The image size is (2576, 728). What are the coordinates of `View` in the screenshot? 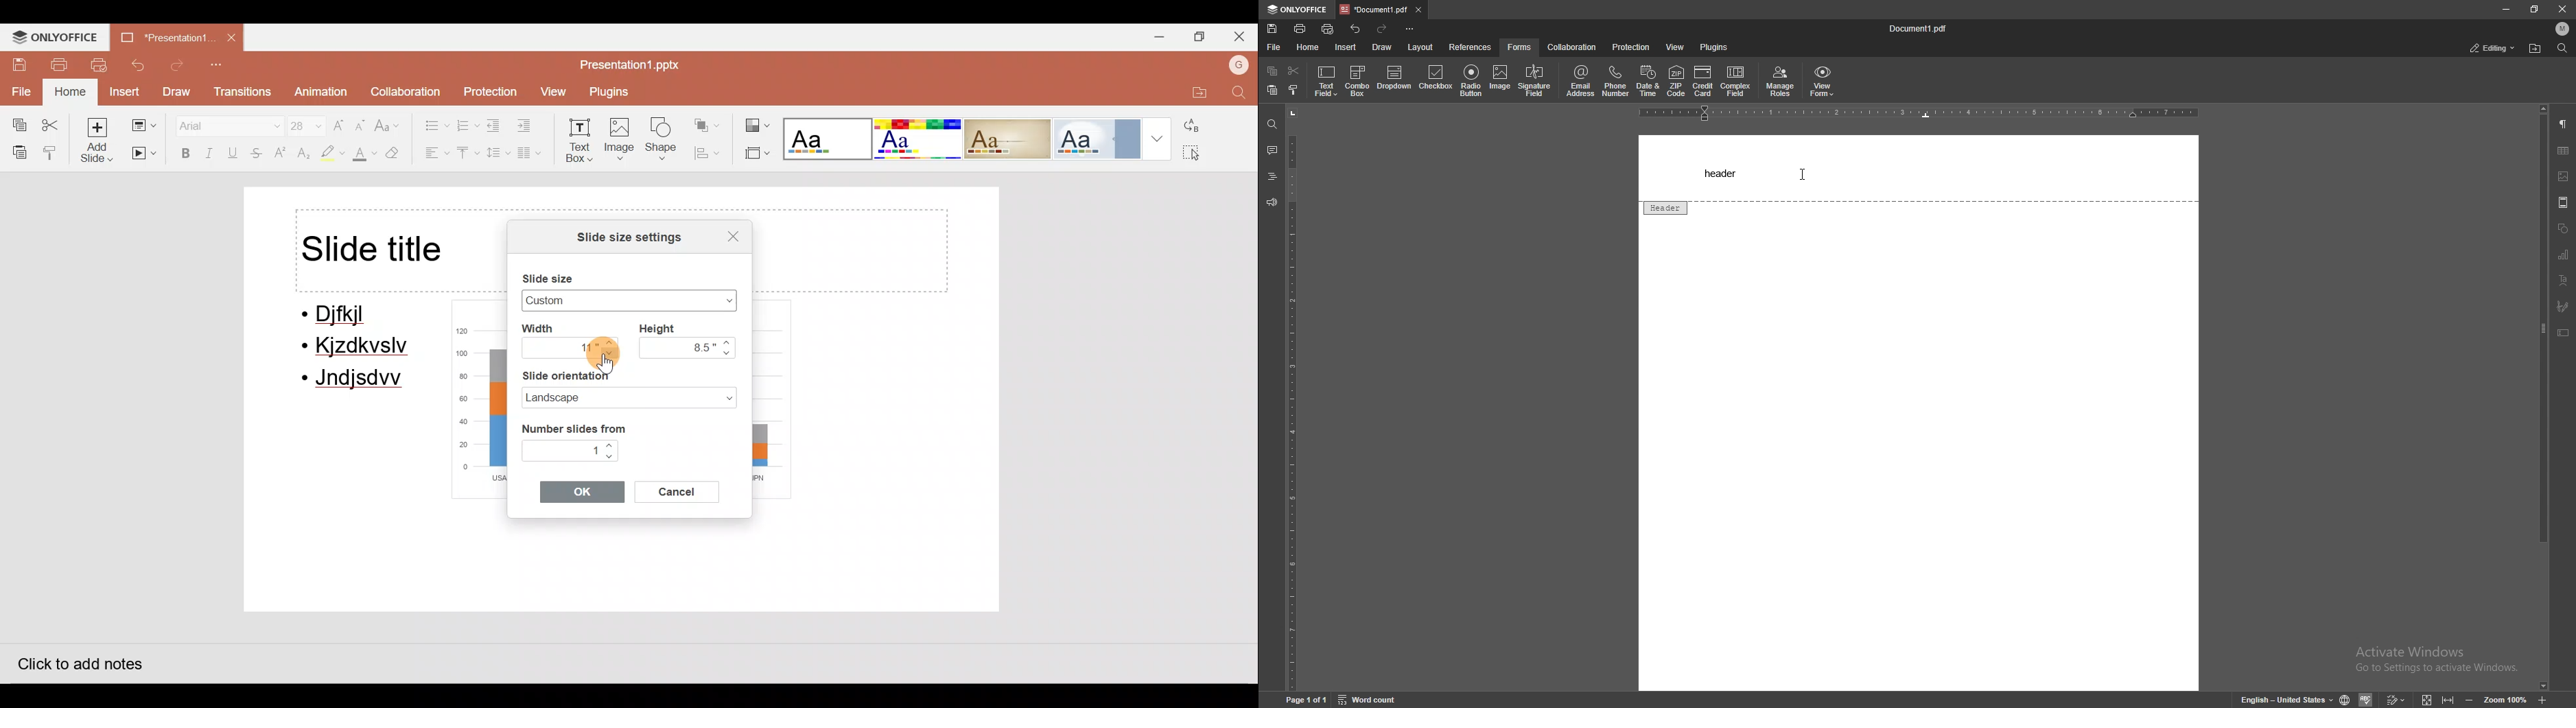 It's located at (552, 92).